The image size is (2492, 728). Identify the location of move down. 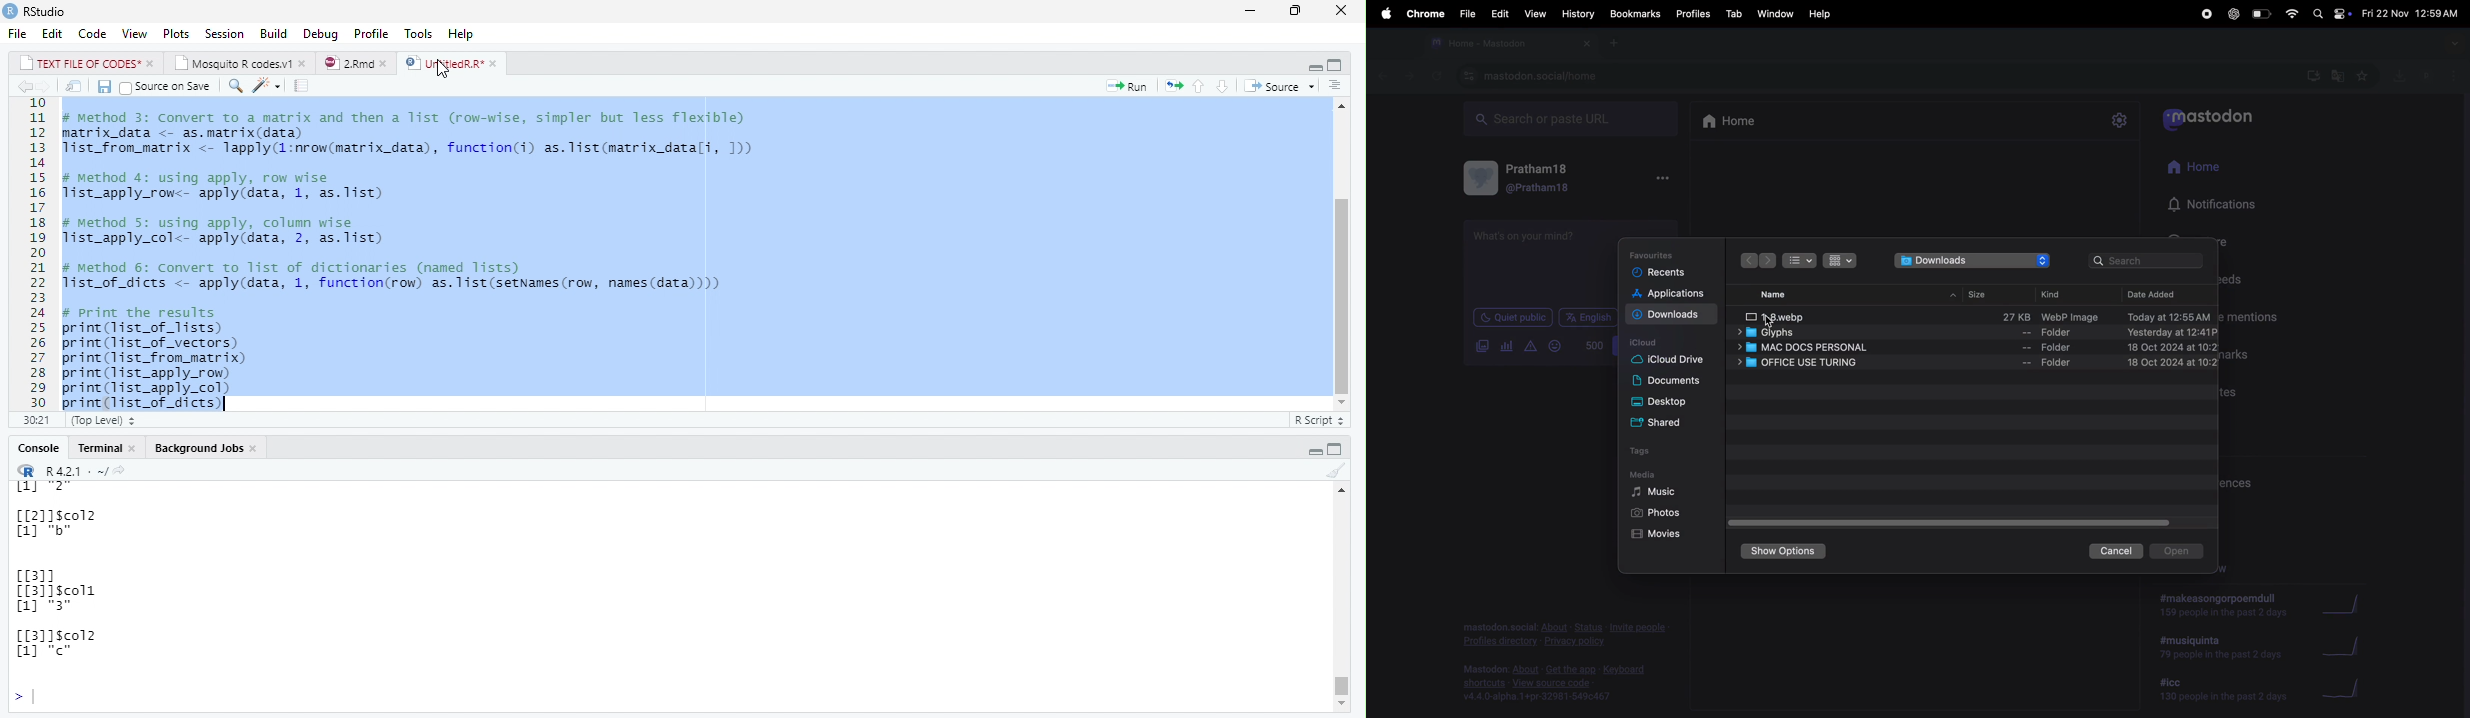
(1342, 399).